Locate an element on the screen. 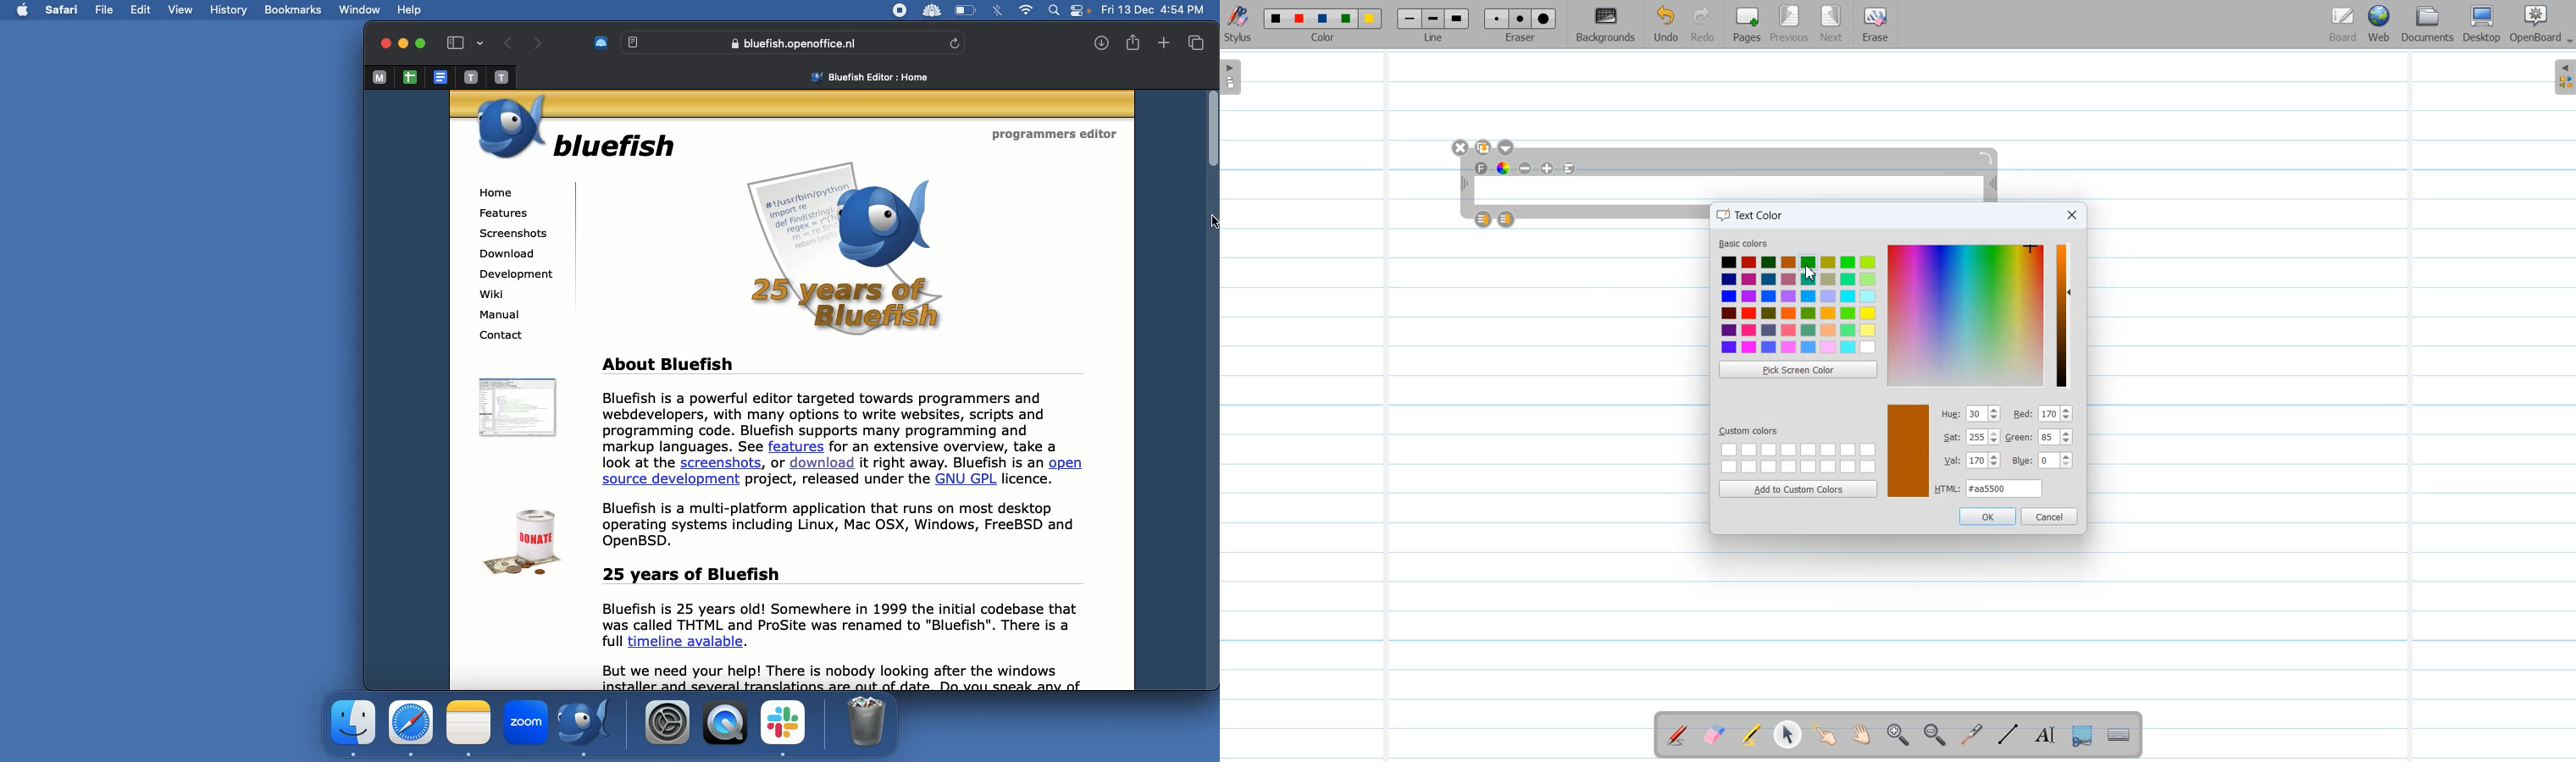 The width and height of the screenshot is (2576, 784). Record is located at coordinates (900, 10).